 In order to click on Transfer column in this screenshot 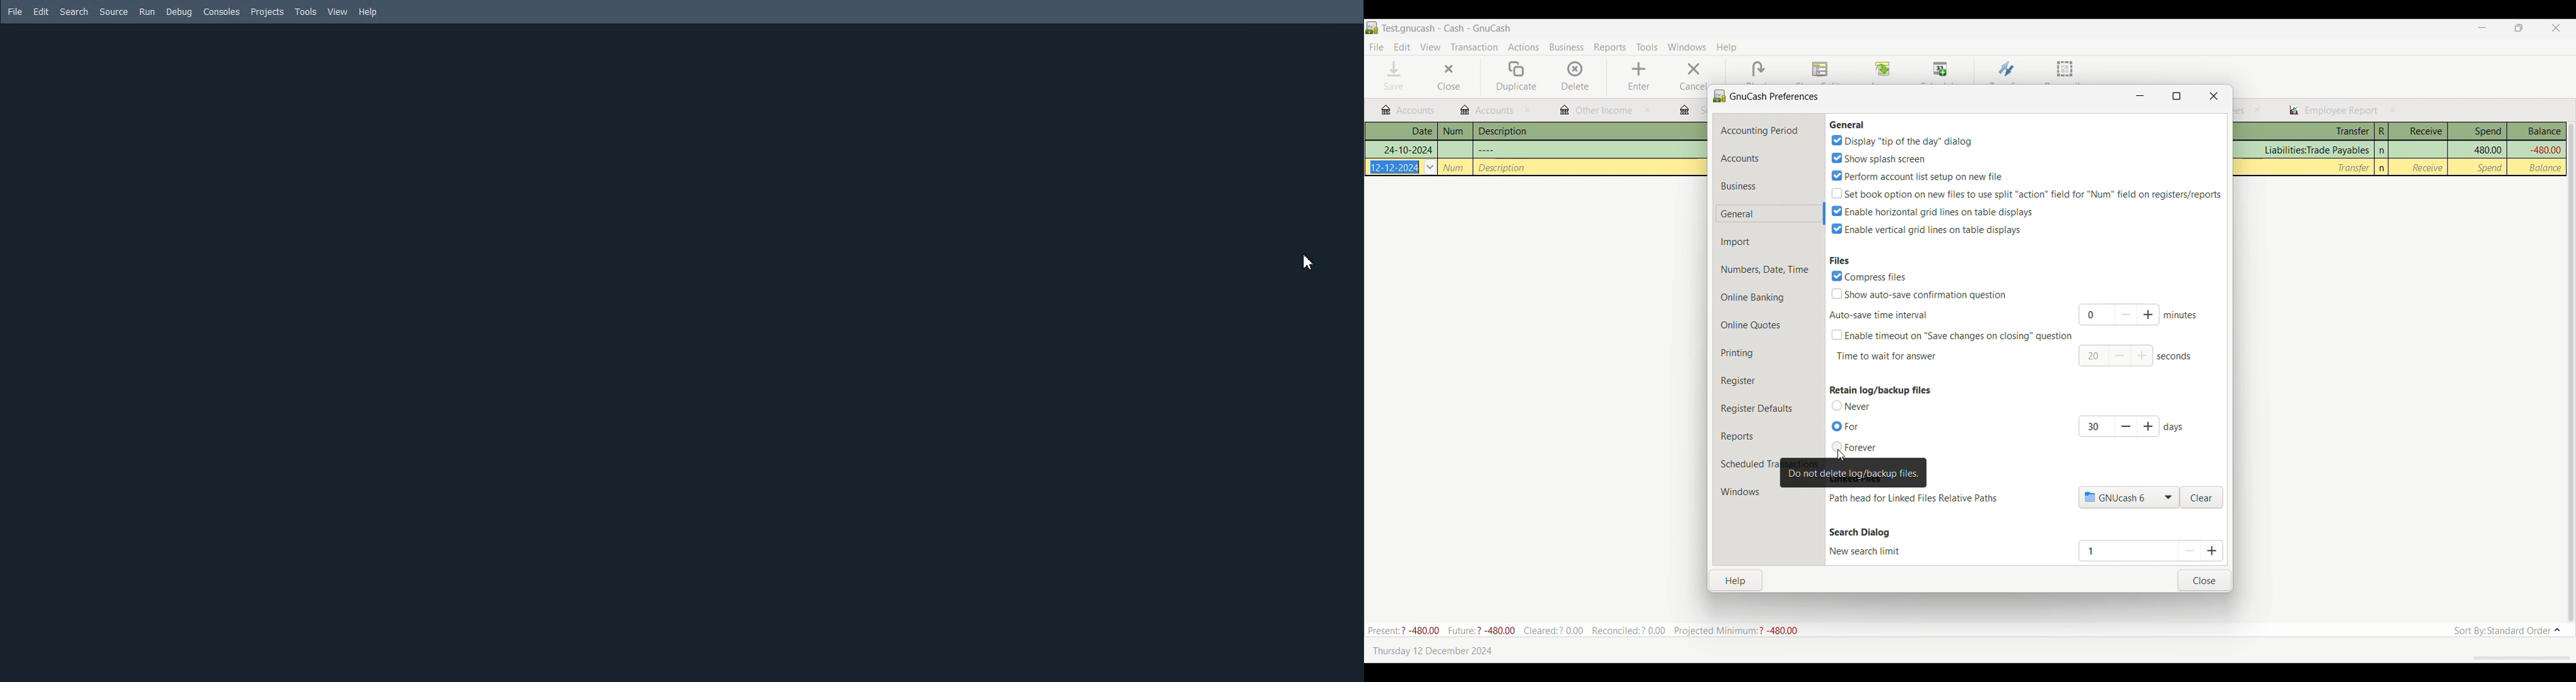, I will do `click(2315, 150)`.